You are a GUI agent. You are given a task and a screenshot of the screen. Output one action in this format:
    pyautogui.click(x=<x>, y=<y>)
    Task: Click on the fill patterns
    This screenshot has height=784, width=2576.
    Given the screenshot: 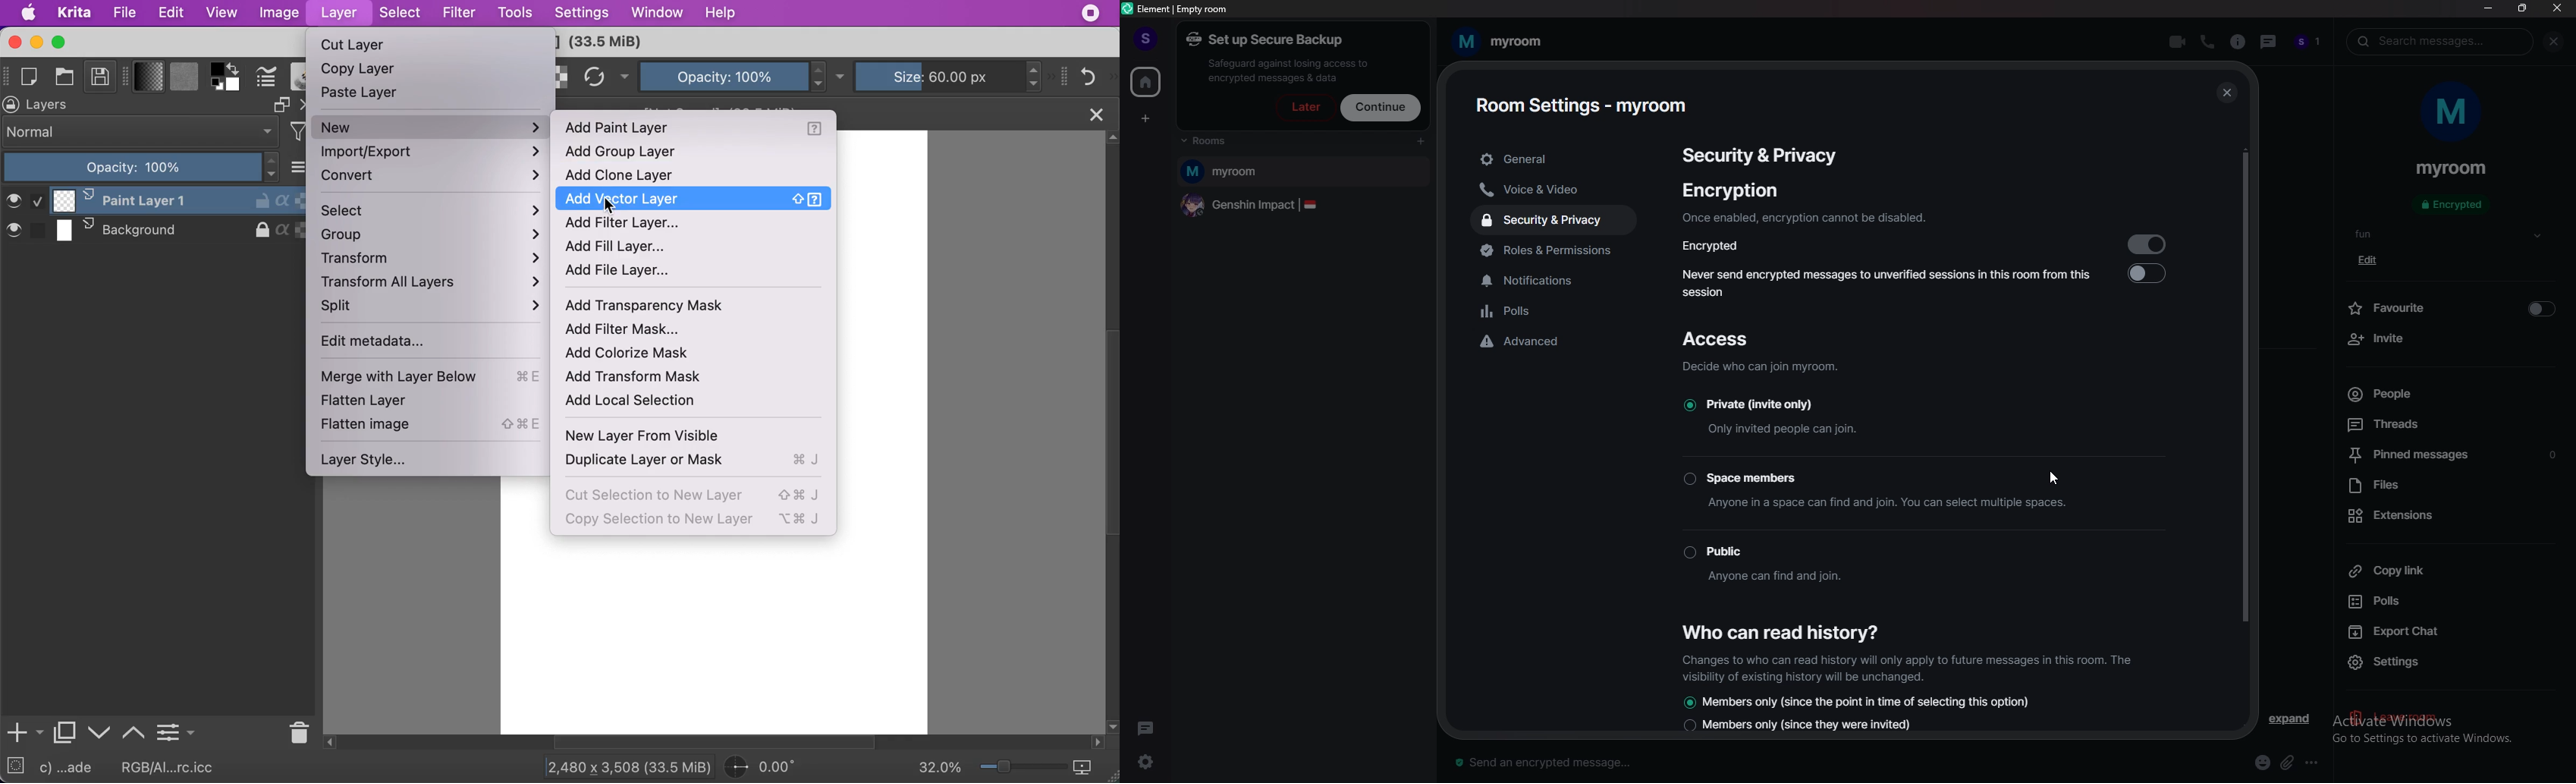 What is the action you would take?
    pyautogui.click(x=184, y=78)
    